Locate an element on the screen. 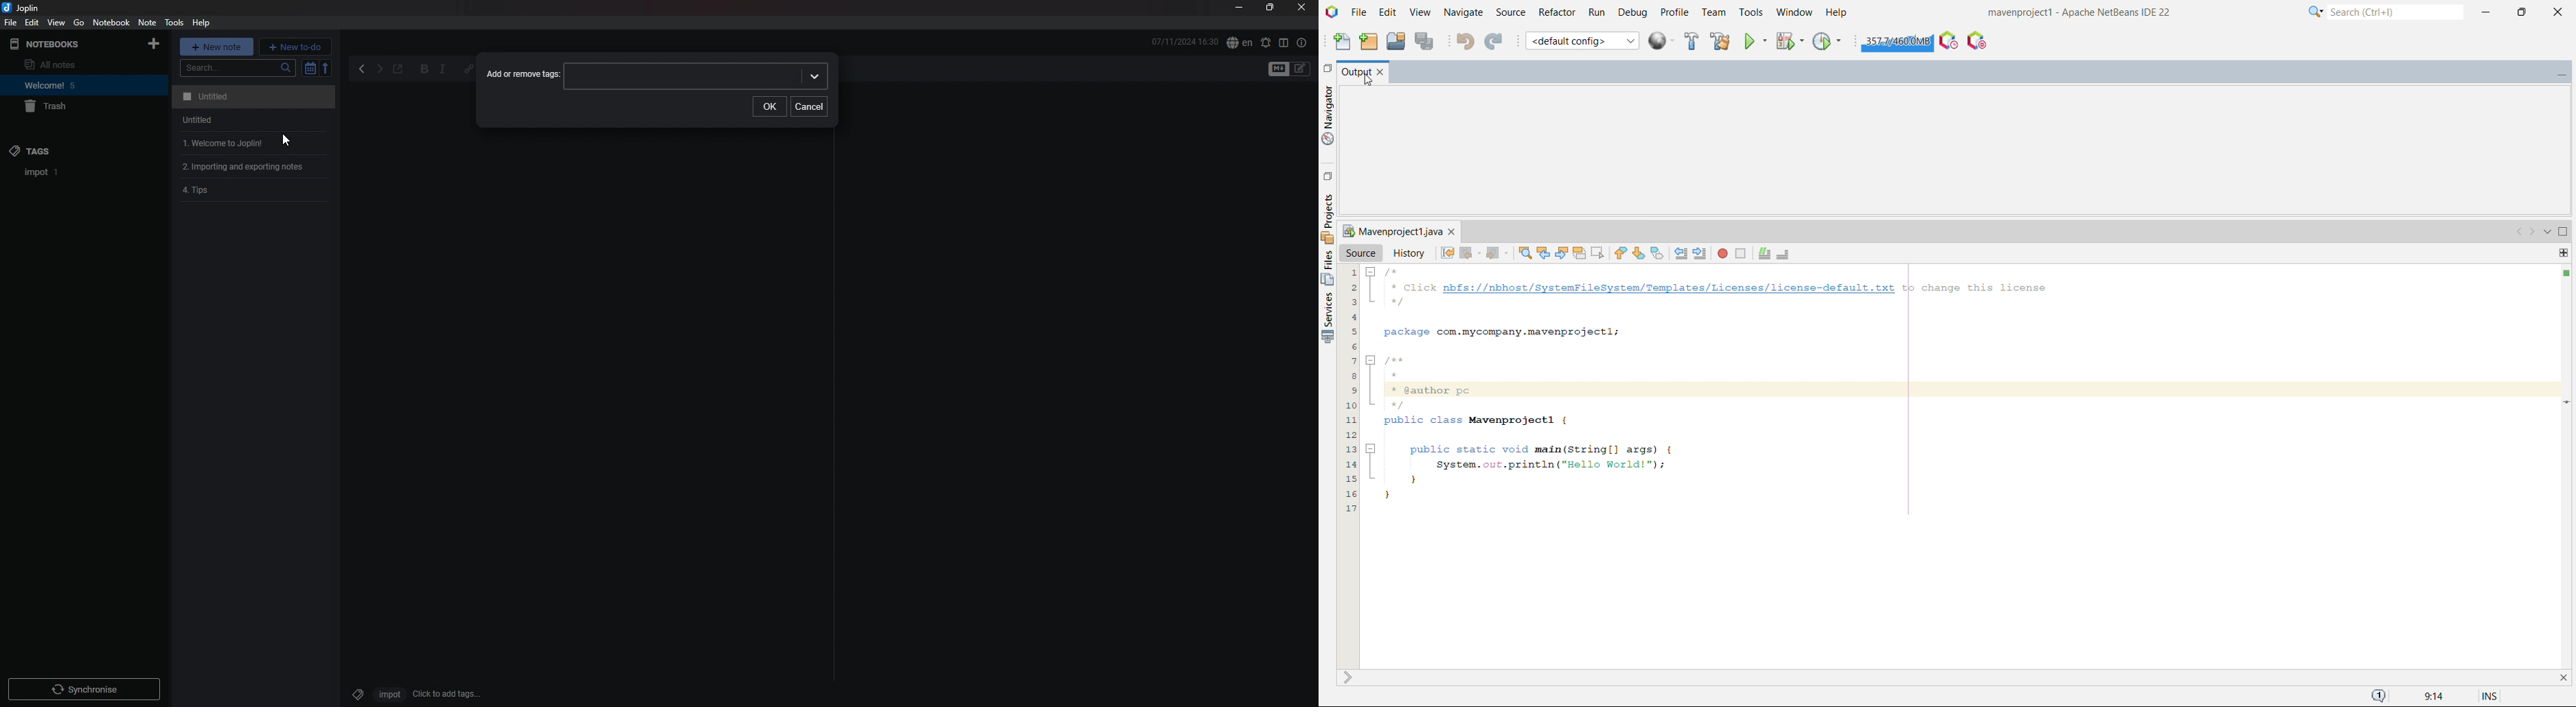 The height and width of the screenshot is (728, 2576). h is located at coordinates (1838, 12).